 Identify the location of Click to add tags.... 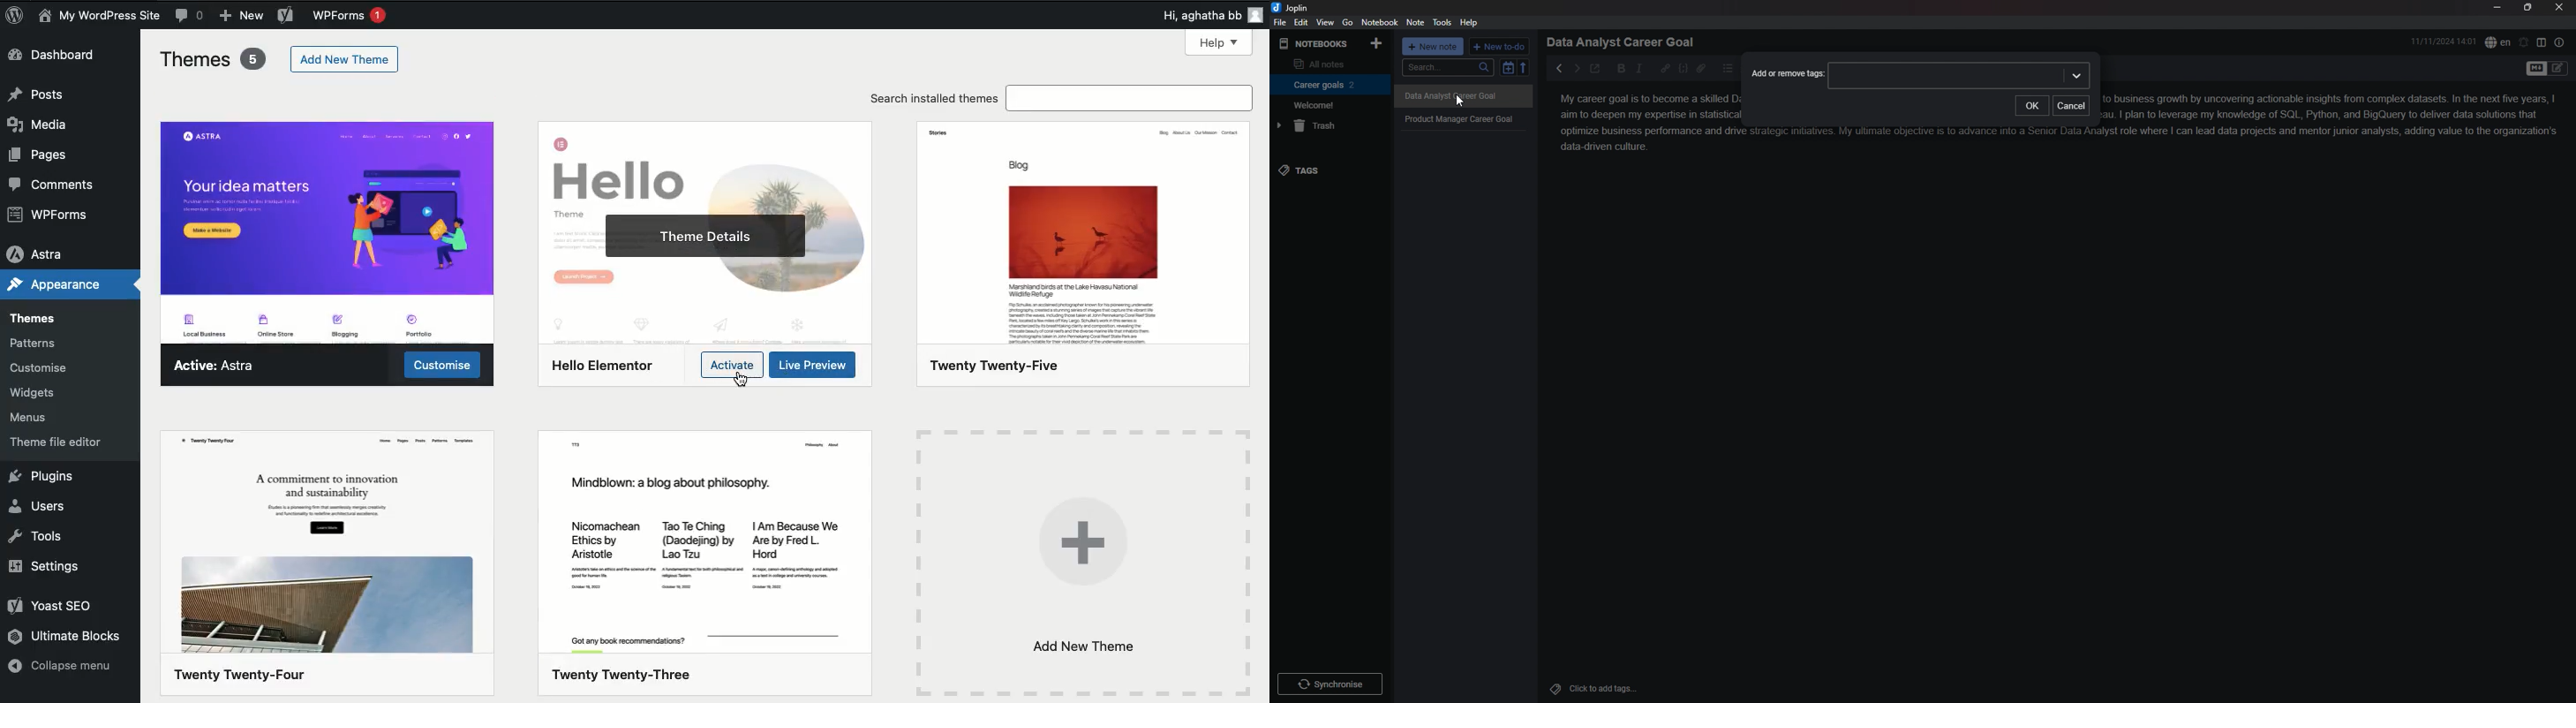
(1603, 689).